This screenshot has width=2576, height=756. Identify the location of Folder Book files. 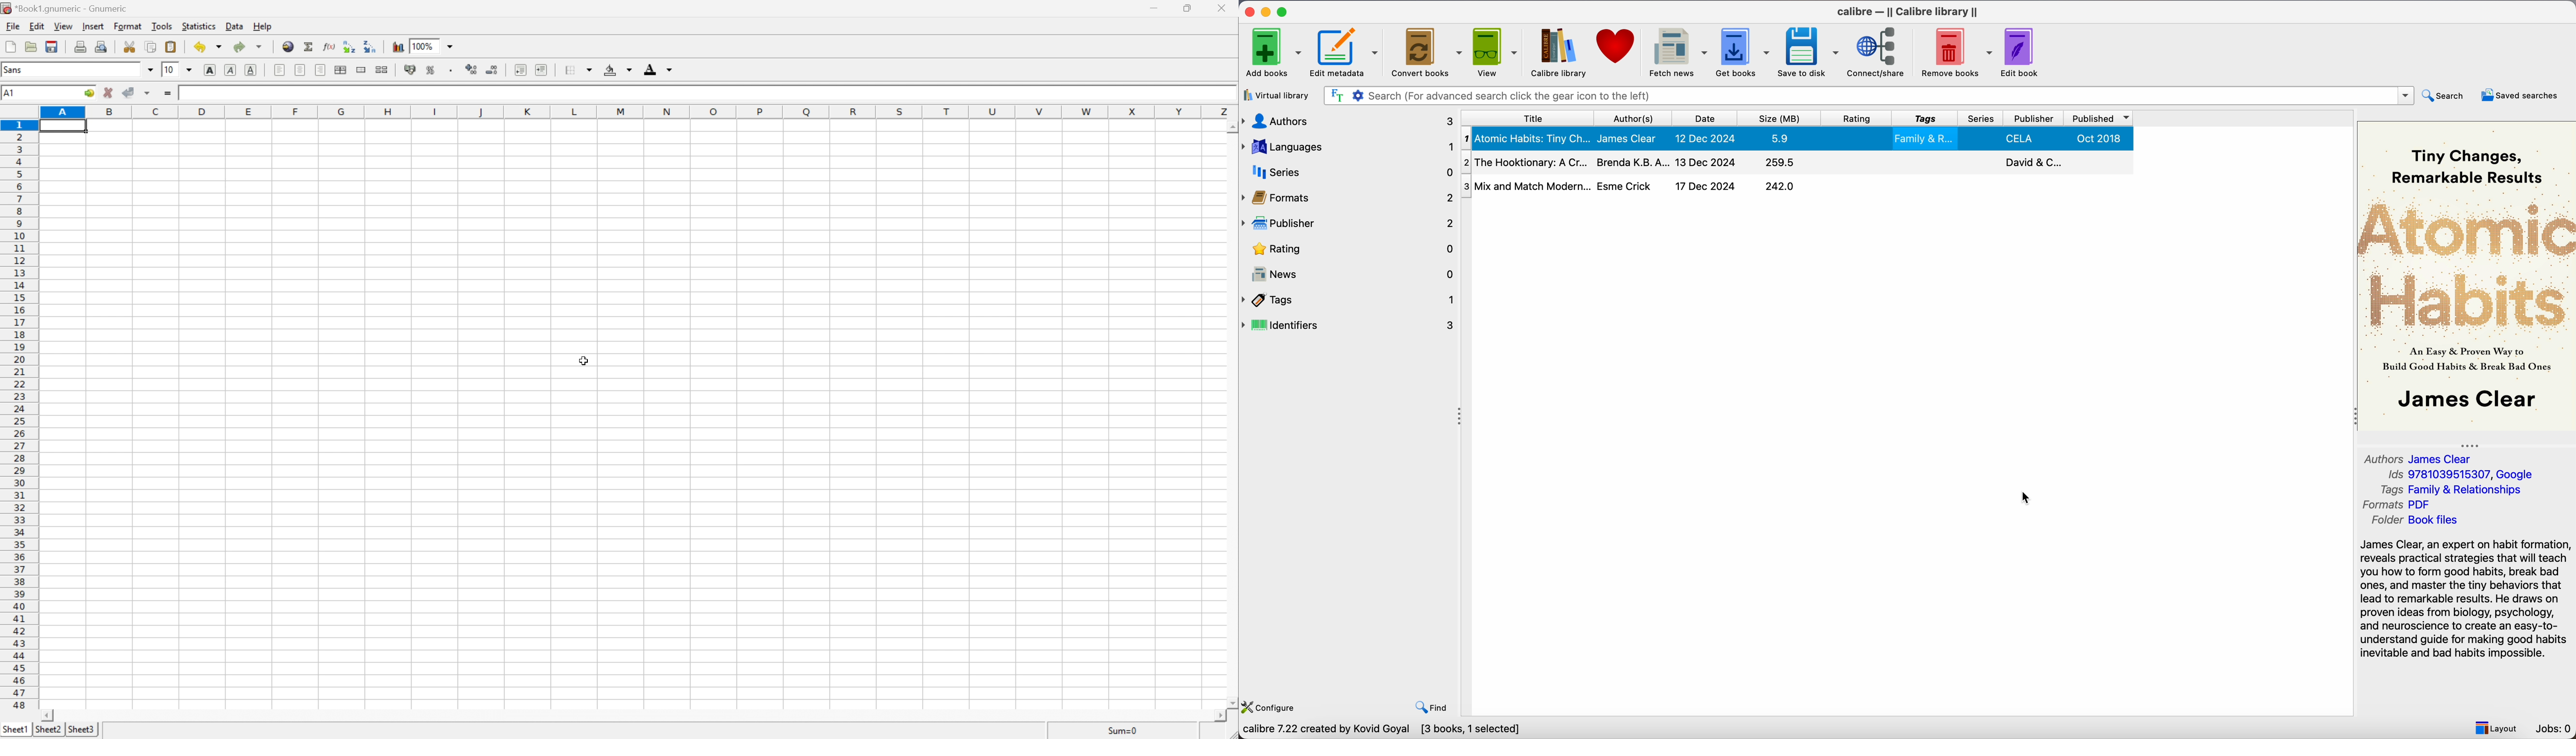
(2416, 521).